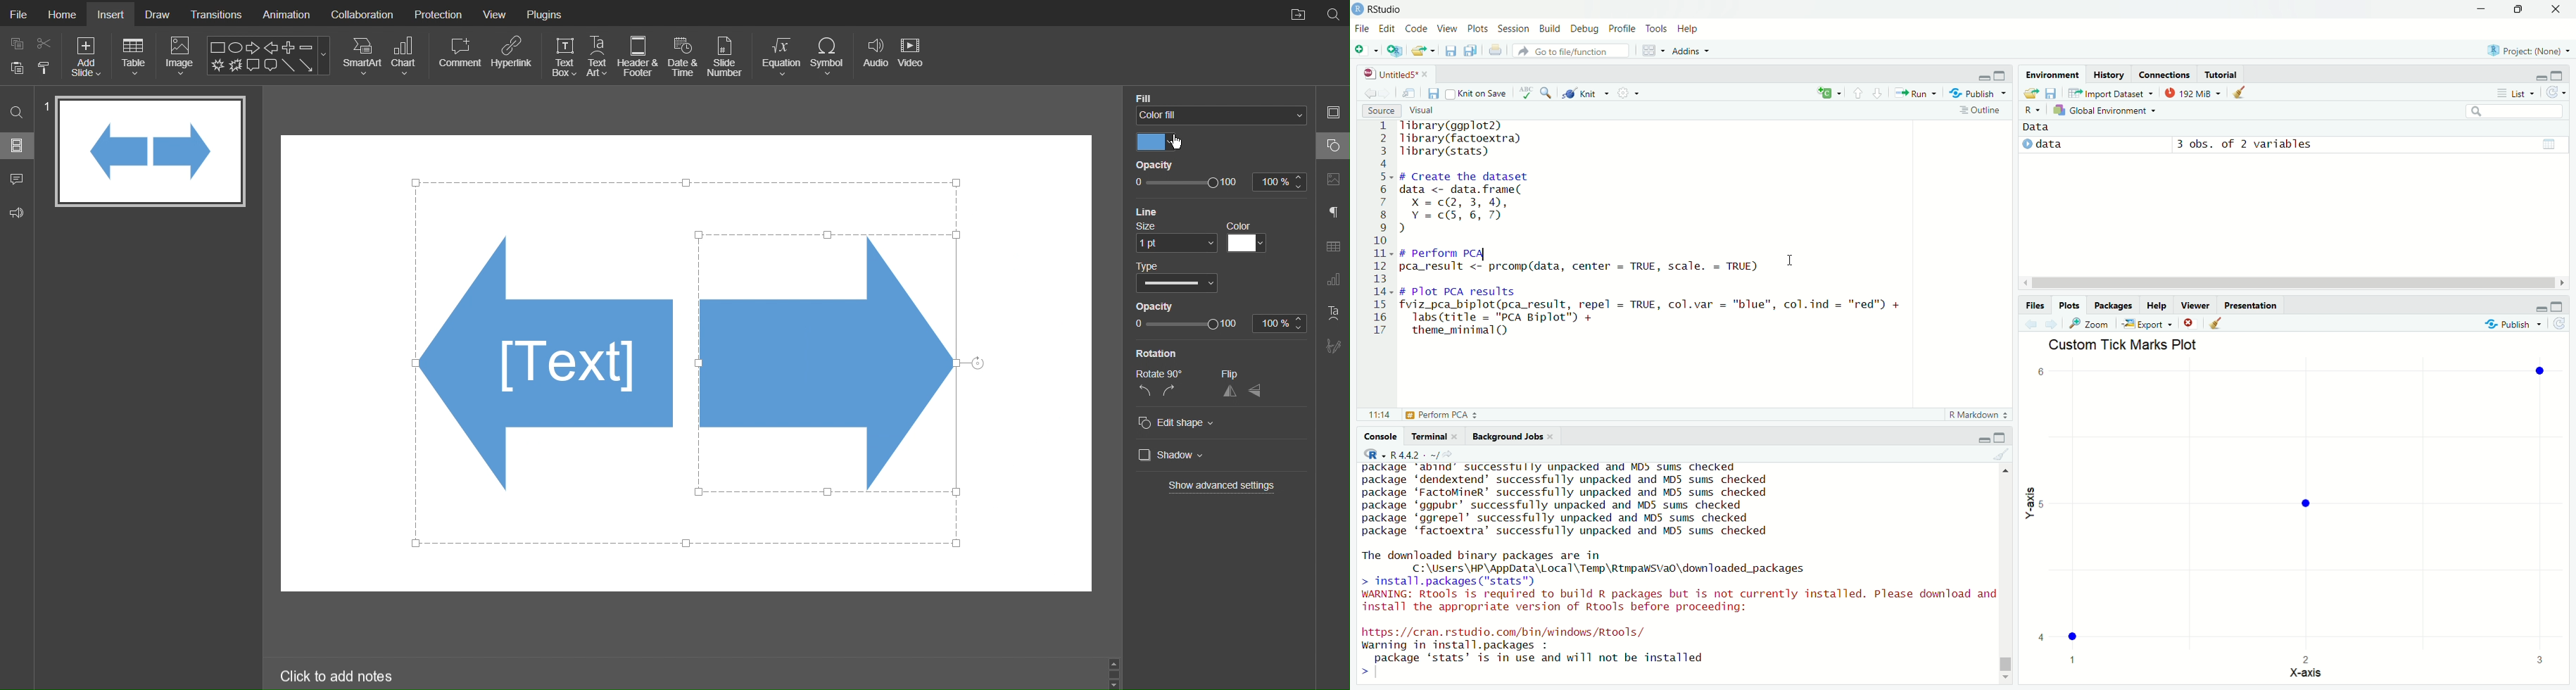 This screenshot has width=2576, height=700. What do you see at coordinates (2032, 92) in the screenshot?
I see `load workspace` at bounding box center [2032, 92].